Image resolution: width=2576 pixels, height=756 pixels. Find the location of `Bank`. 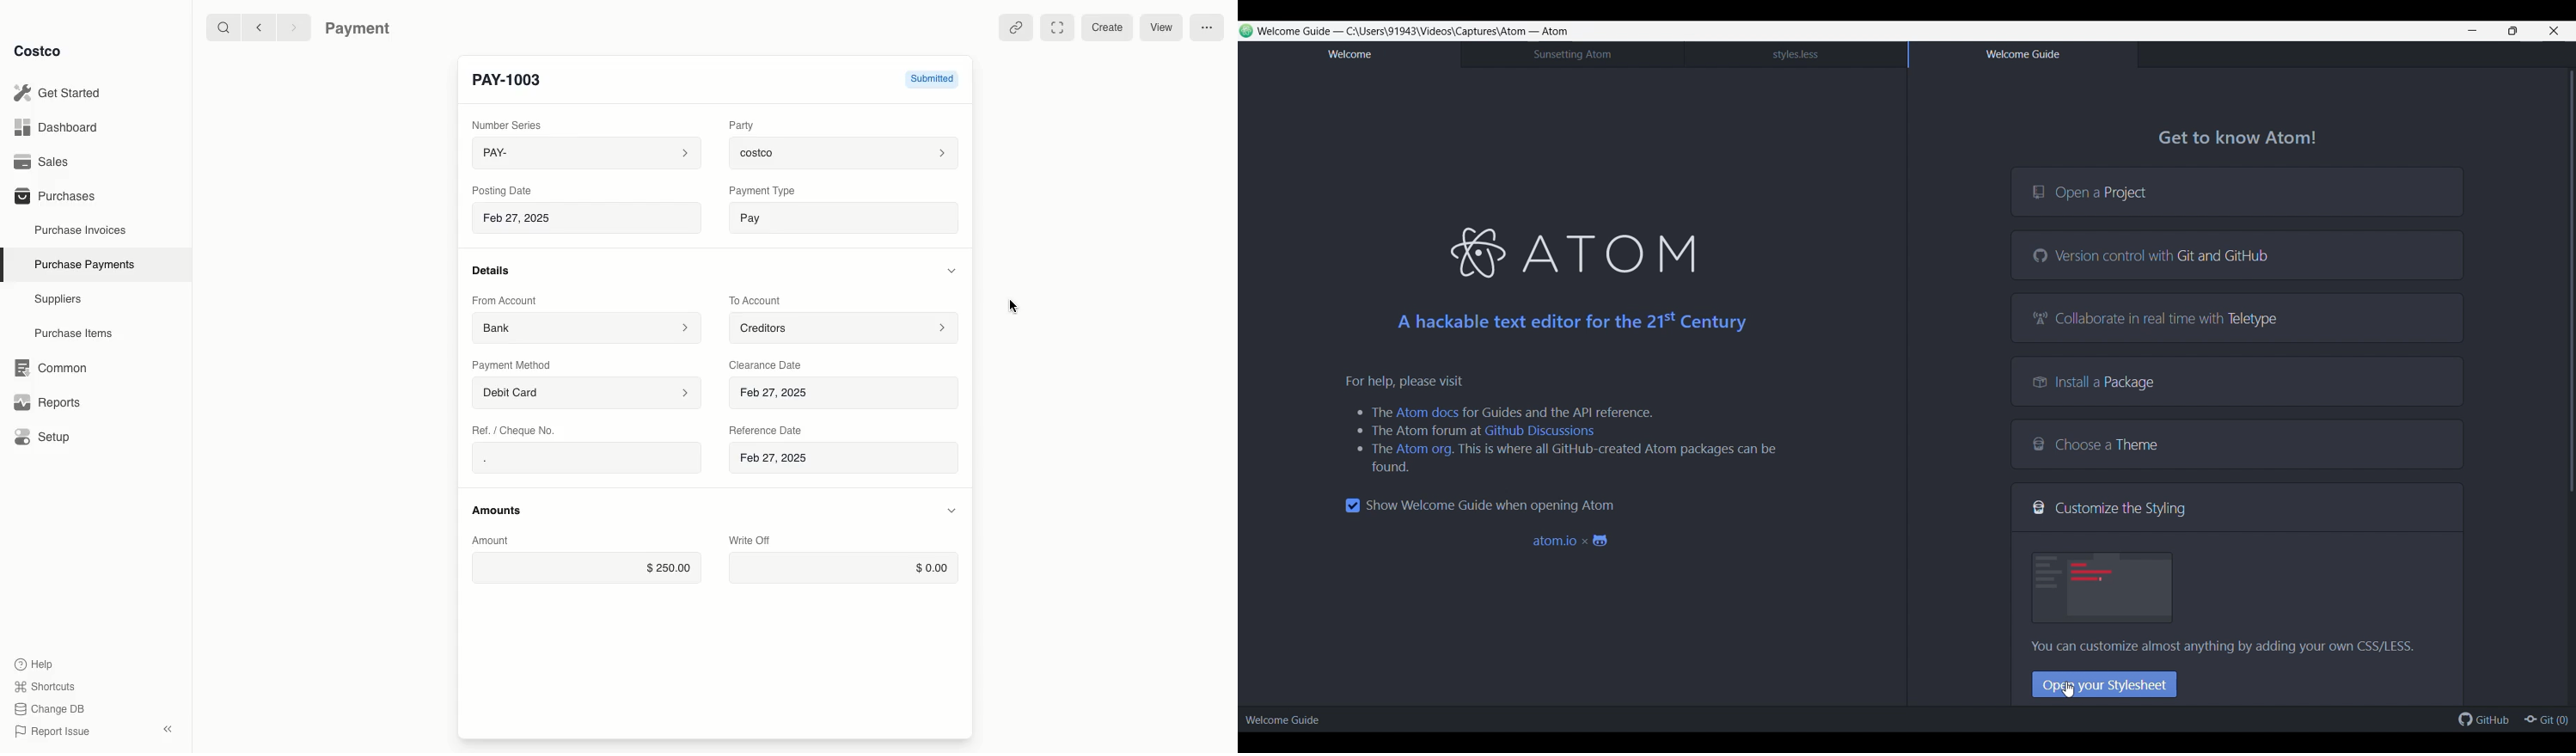

Bank is located at coordinates (585, 327).